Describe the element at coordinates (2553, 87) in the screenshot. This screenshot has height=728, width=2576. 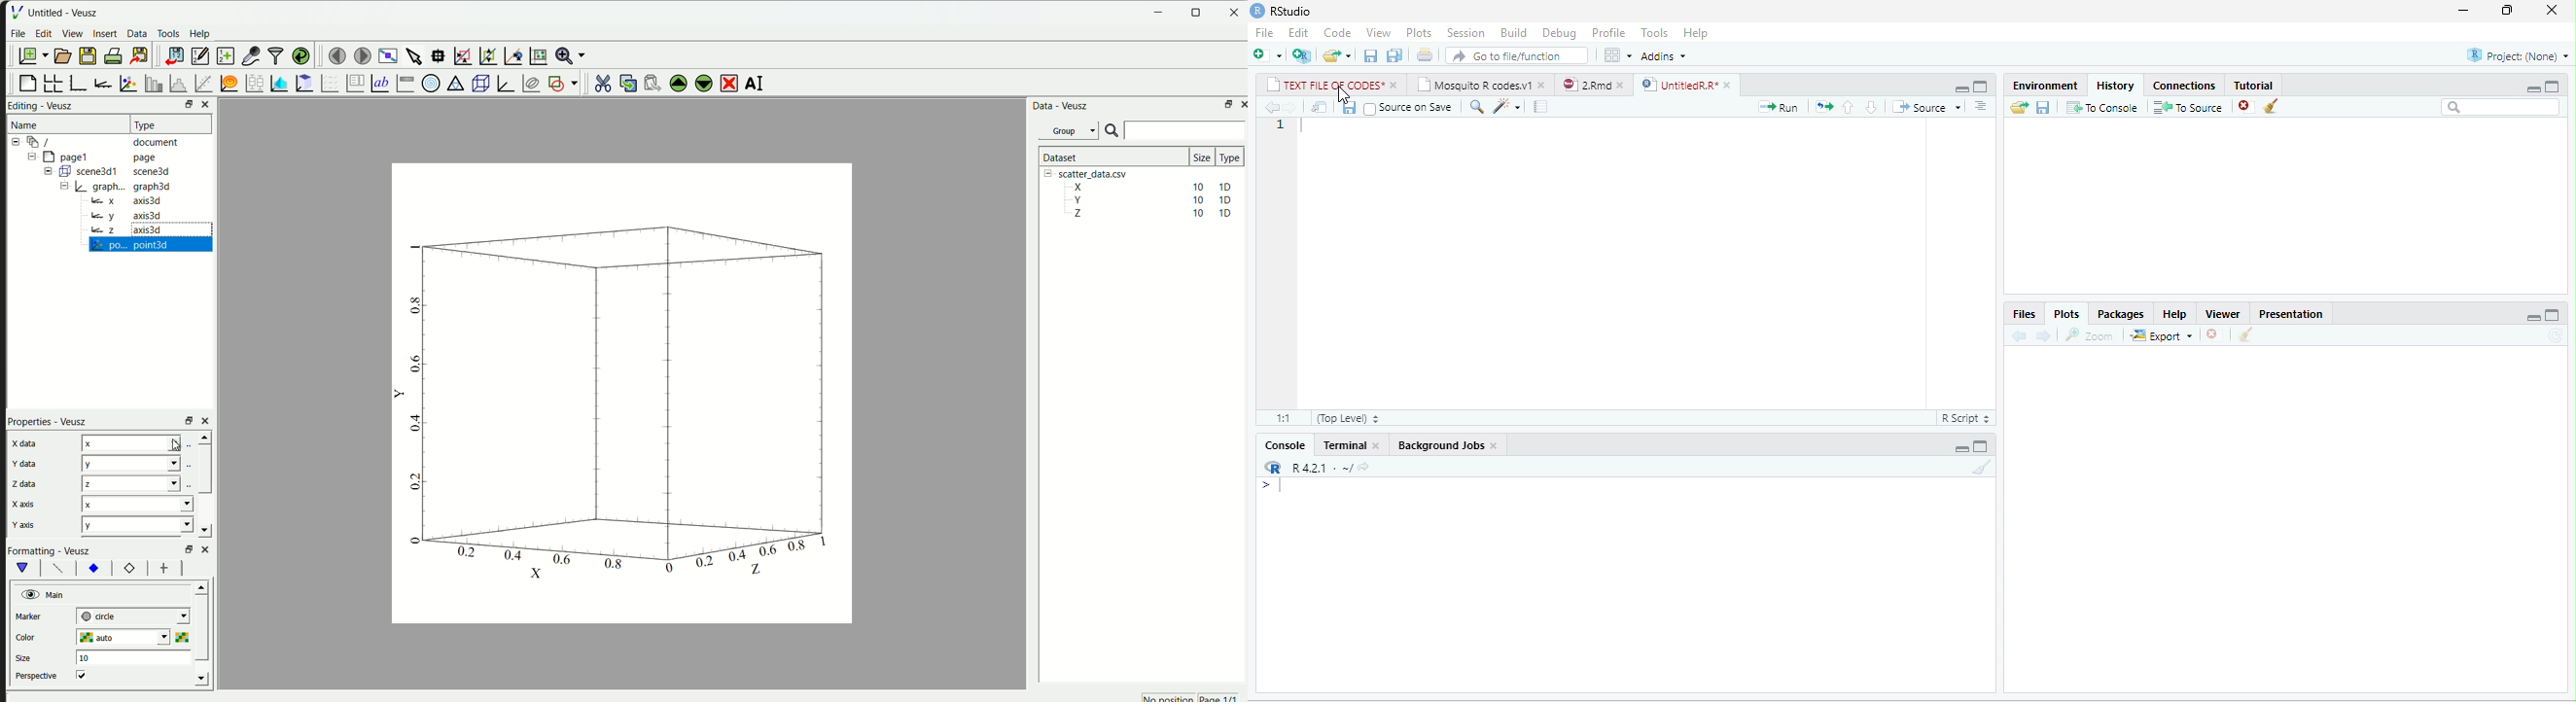
I see `maximize` at that location.